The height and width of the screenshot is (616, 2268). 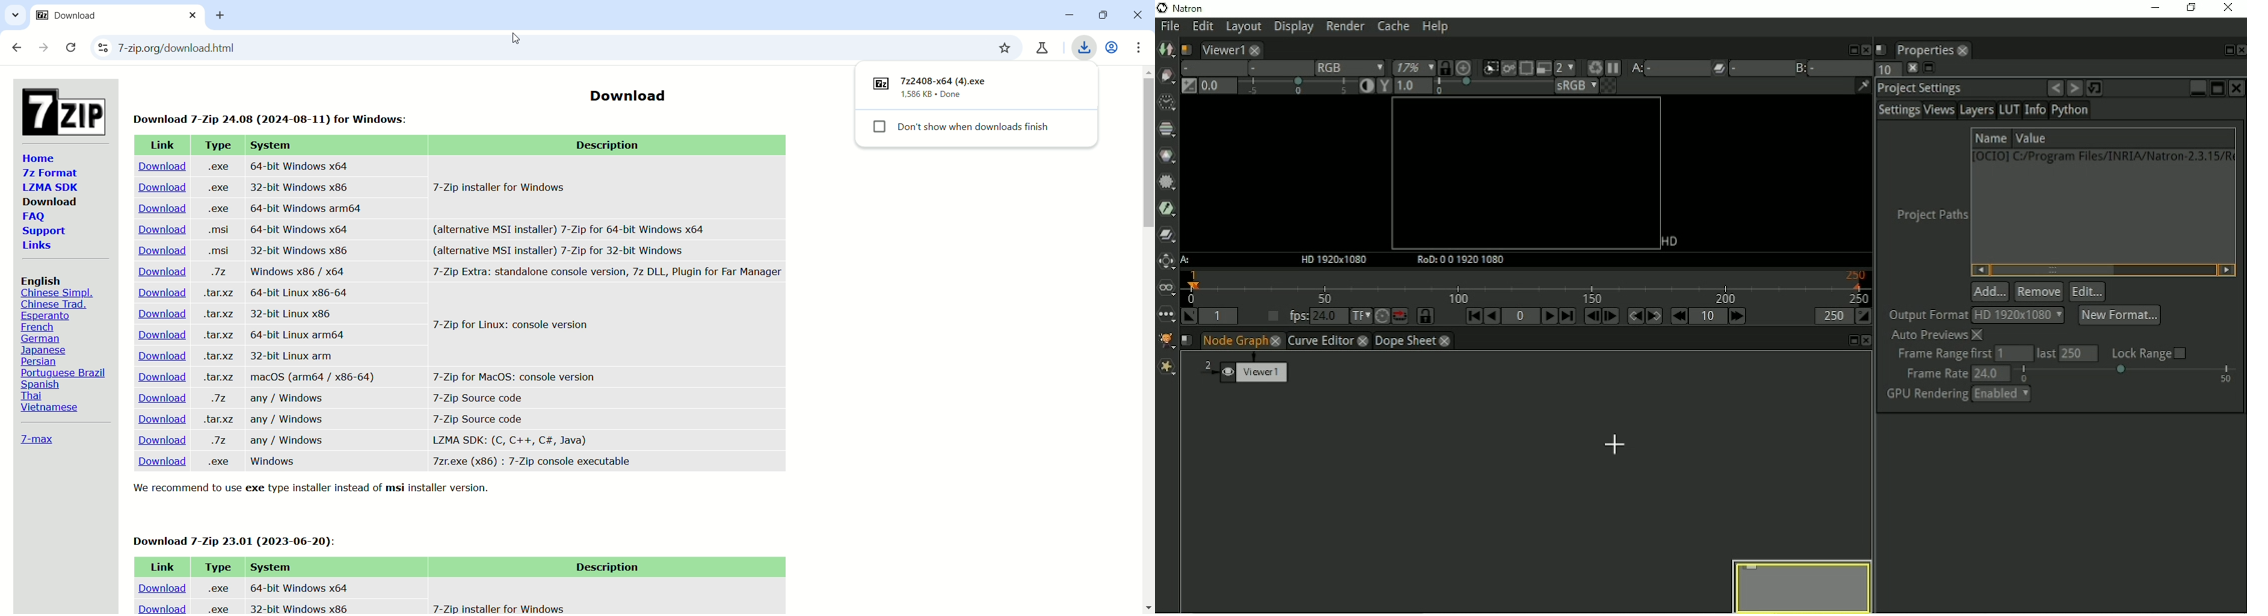 What do you see at coordinates (155, 250) in the screenshot?
I see `Download` at bounding box center [155, 250].